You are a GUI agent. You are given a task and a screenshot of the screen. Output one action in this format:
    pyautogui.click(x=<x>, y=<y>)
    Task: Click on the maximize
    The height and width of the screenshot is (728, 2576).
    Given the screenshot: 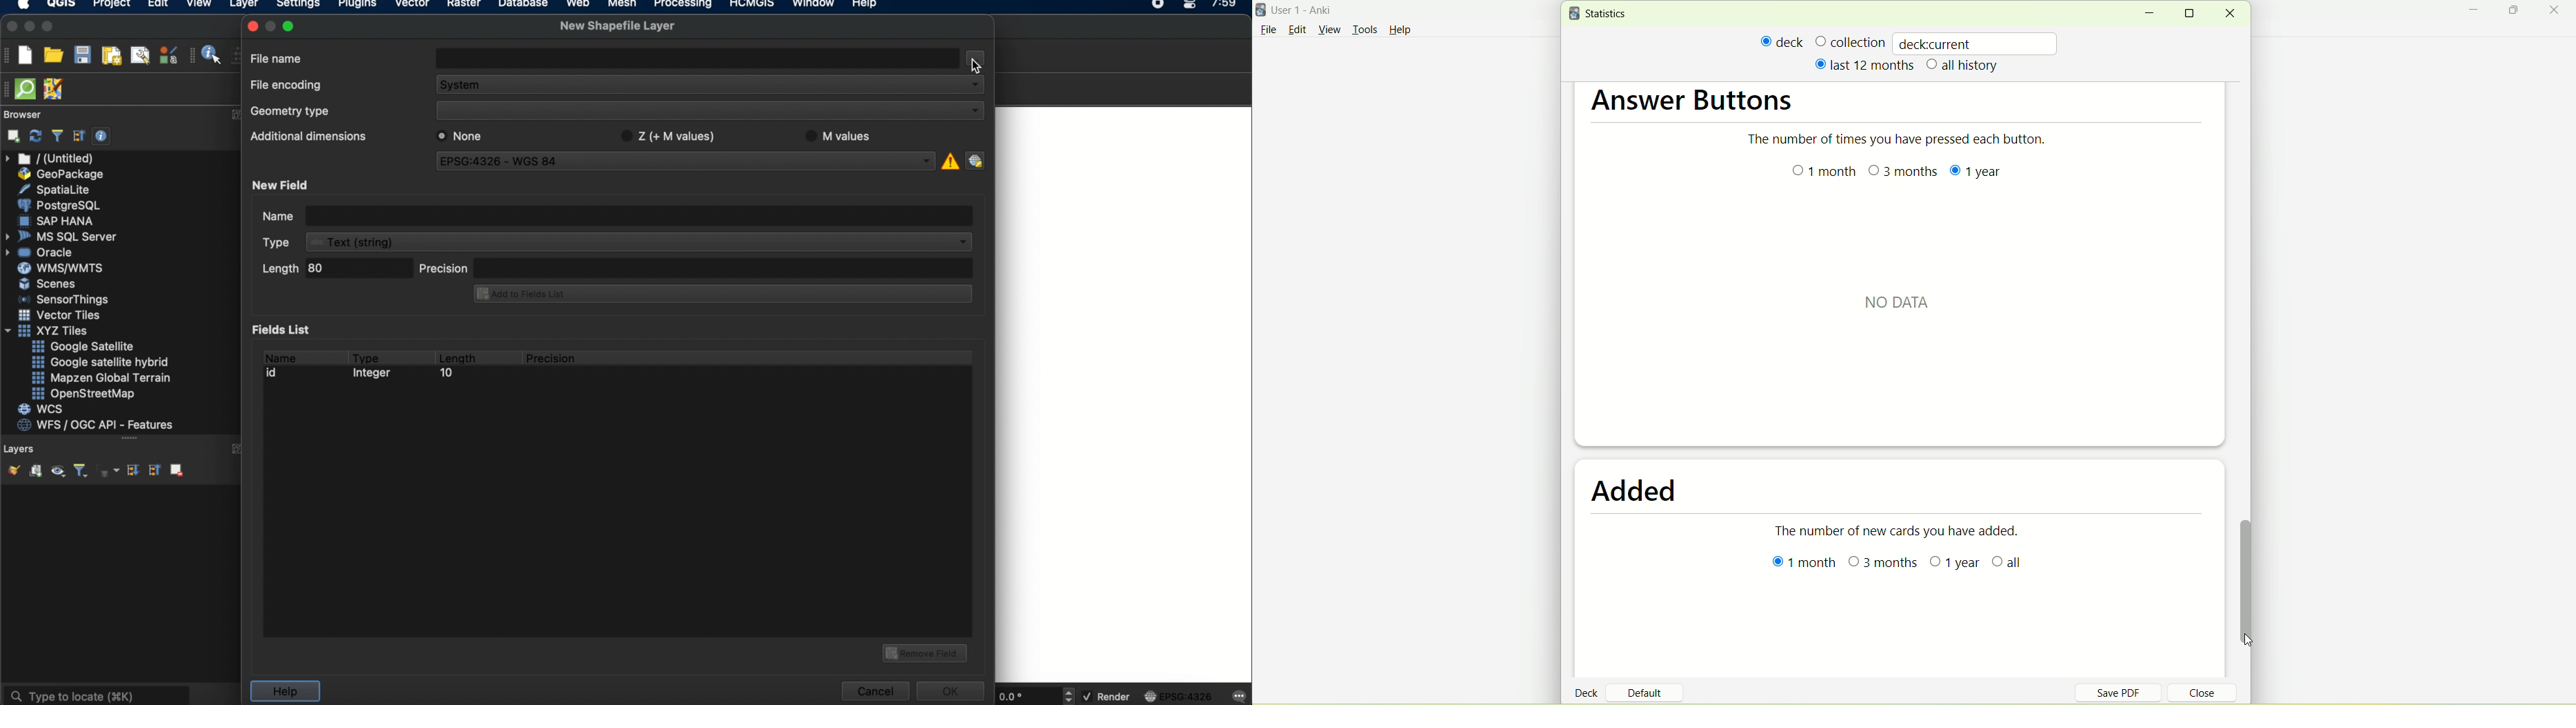 What is the action you would take?
    pyautogui.click(x=2194, y=13)
    